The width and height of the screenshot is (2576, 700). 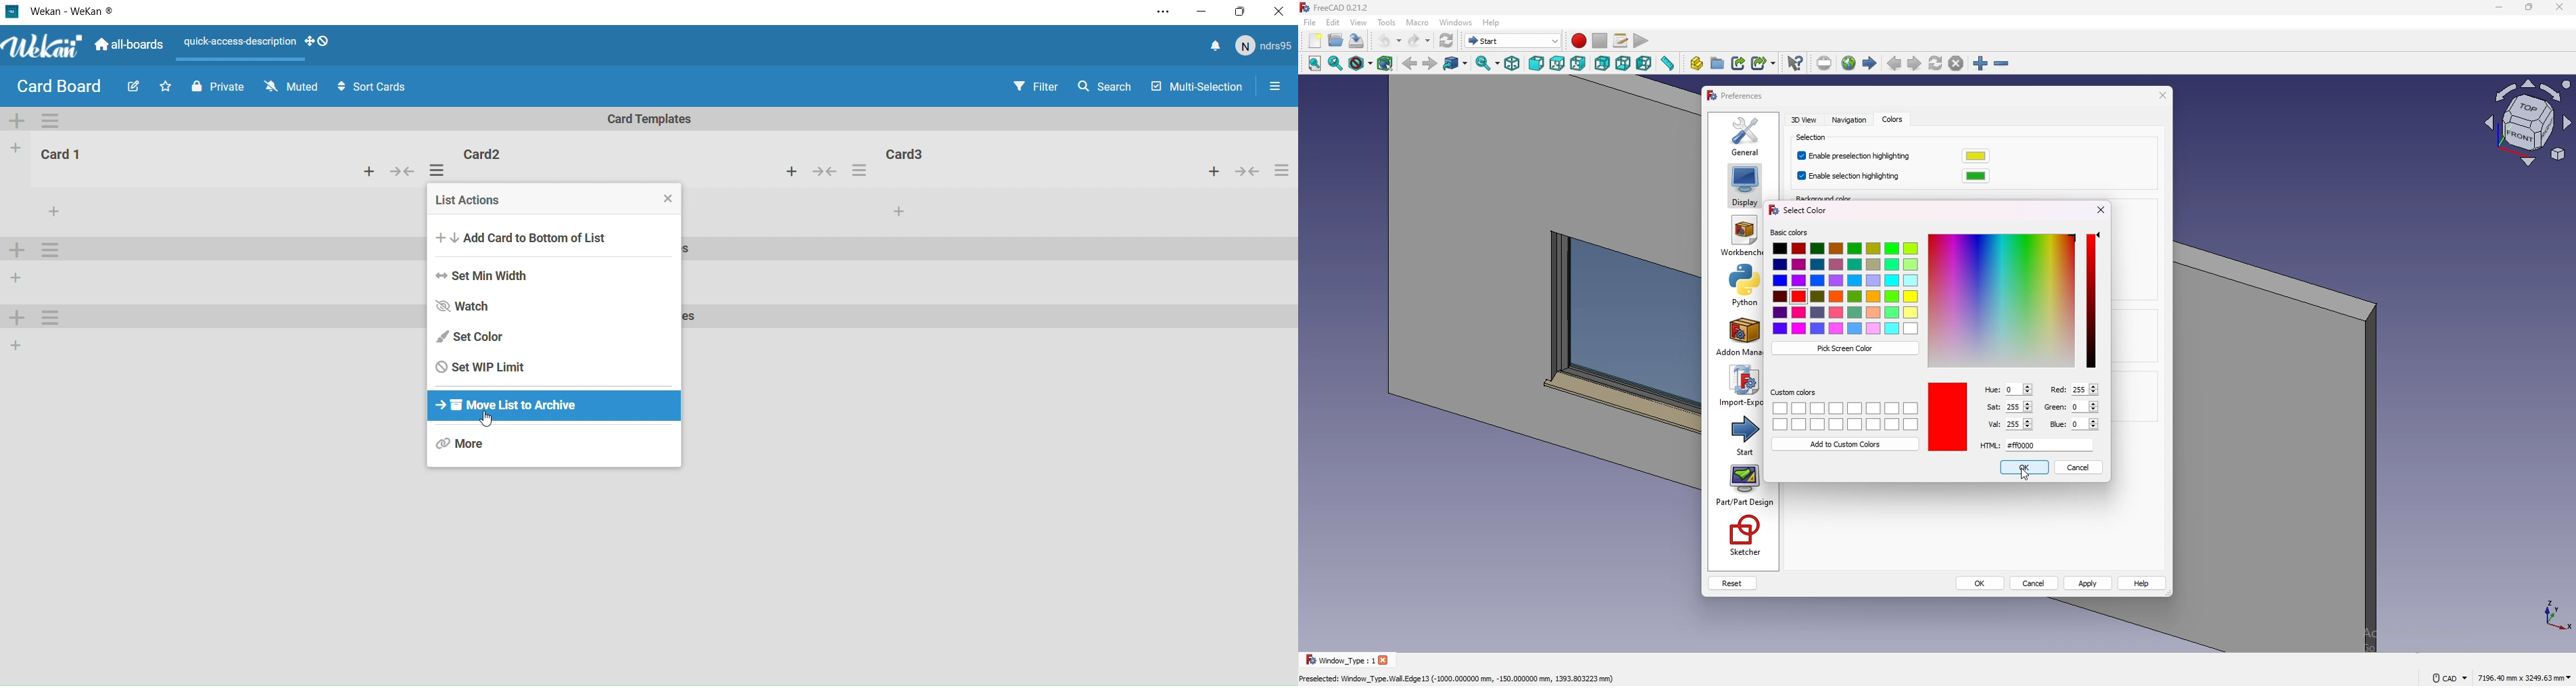 I want to click on right, so click(x=1578, y=63).